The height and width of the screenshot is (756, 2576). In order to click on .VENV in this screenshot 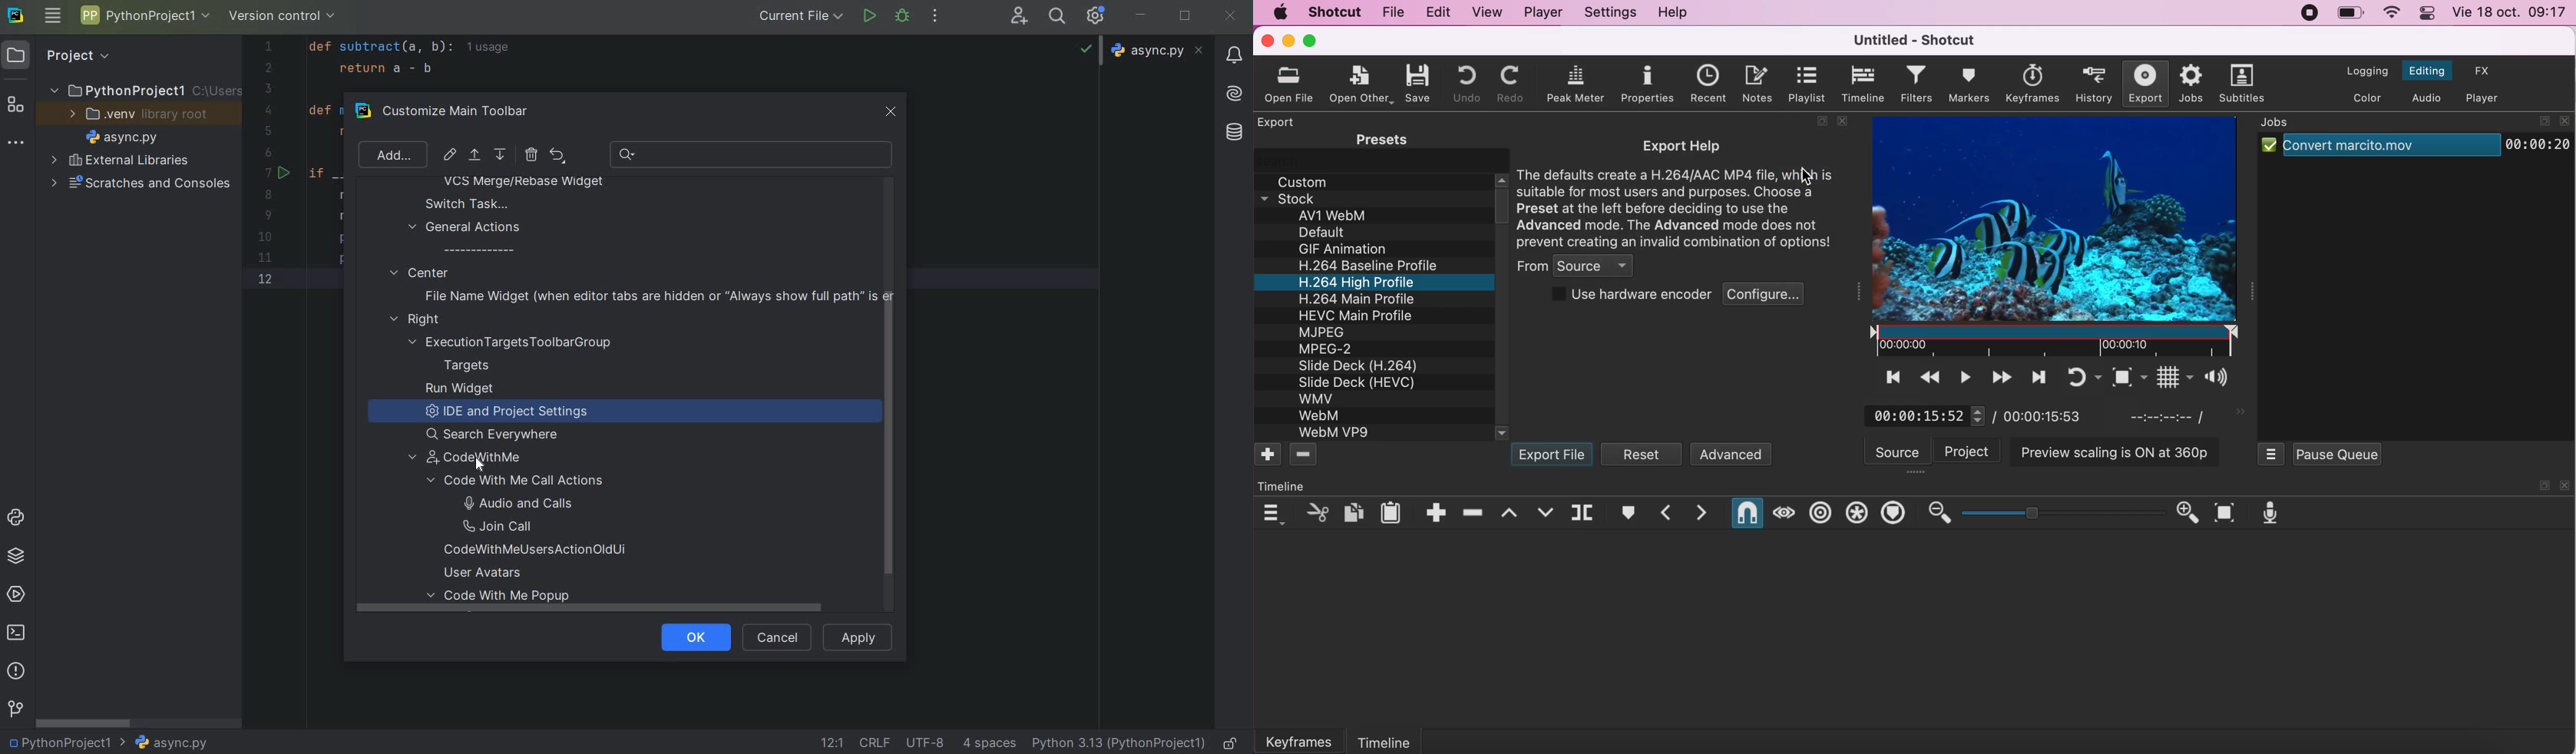, I will do `click(139, 114)`.